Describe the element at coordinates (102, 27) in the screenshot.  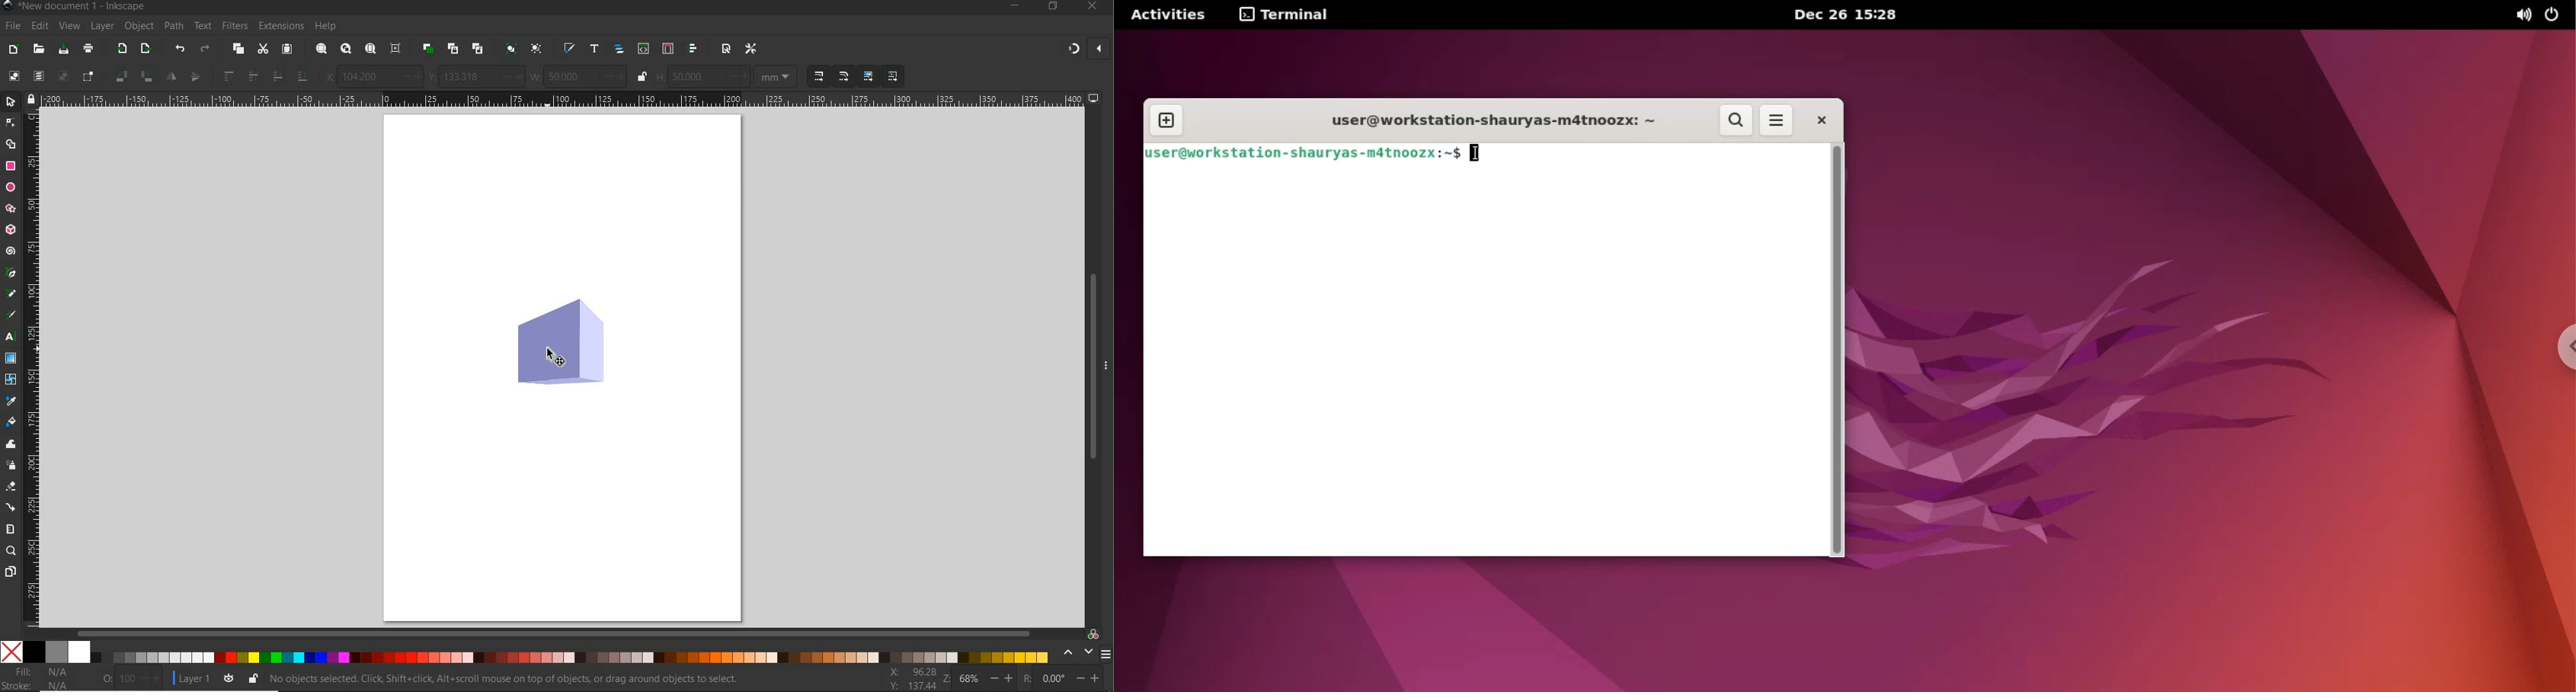
I see `layer` at that location.